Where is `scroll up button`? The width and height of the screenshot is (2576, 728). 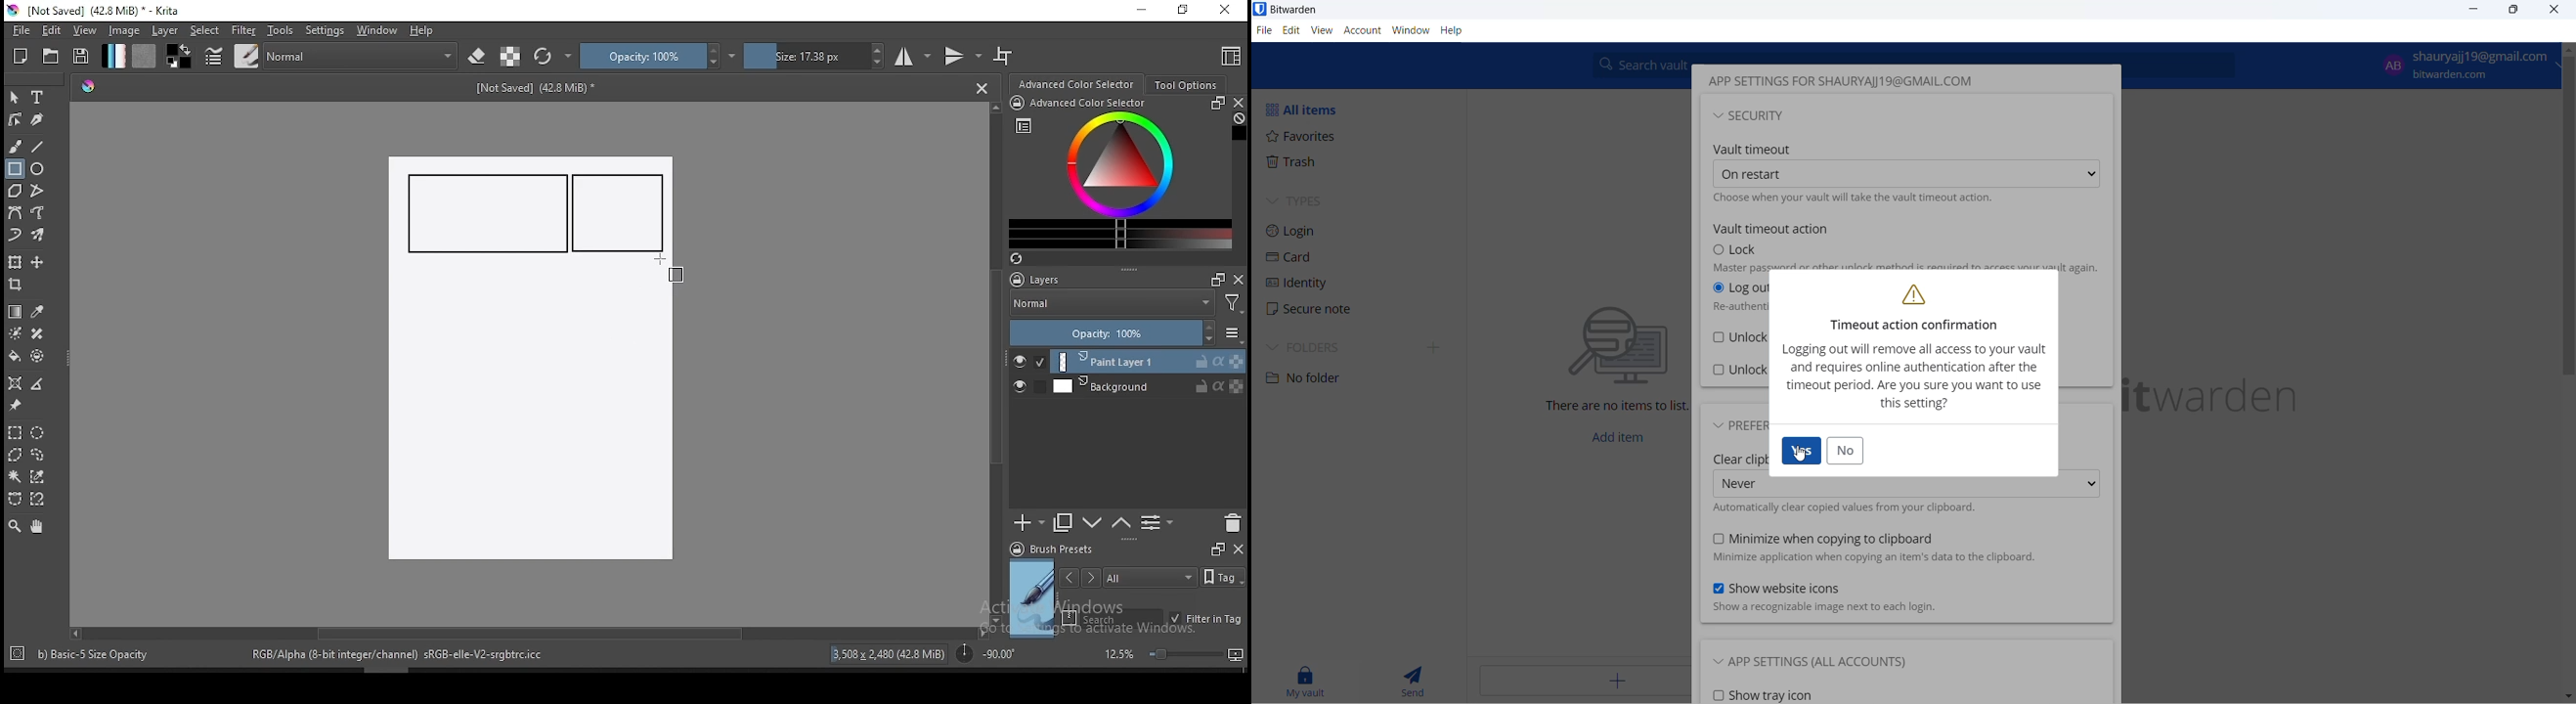 scroll up button is located at coordinates (2567, 50).